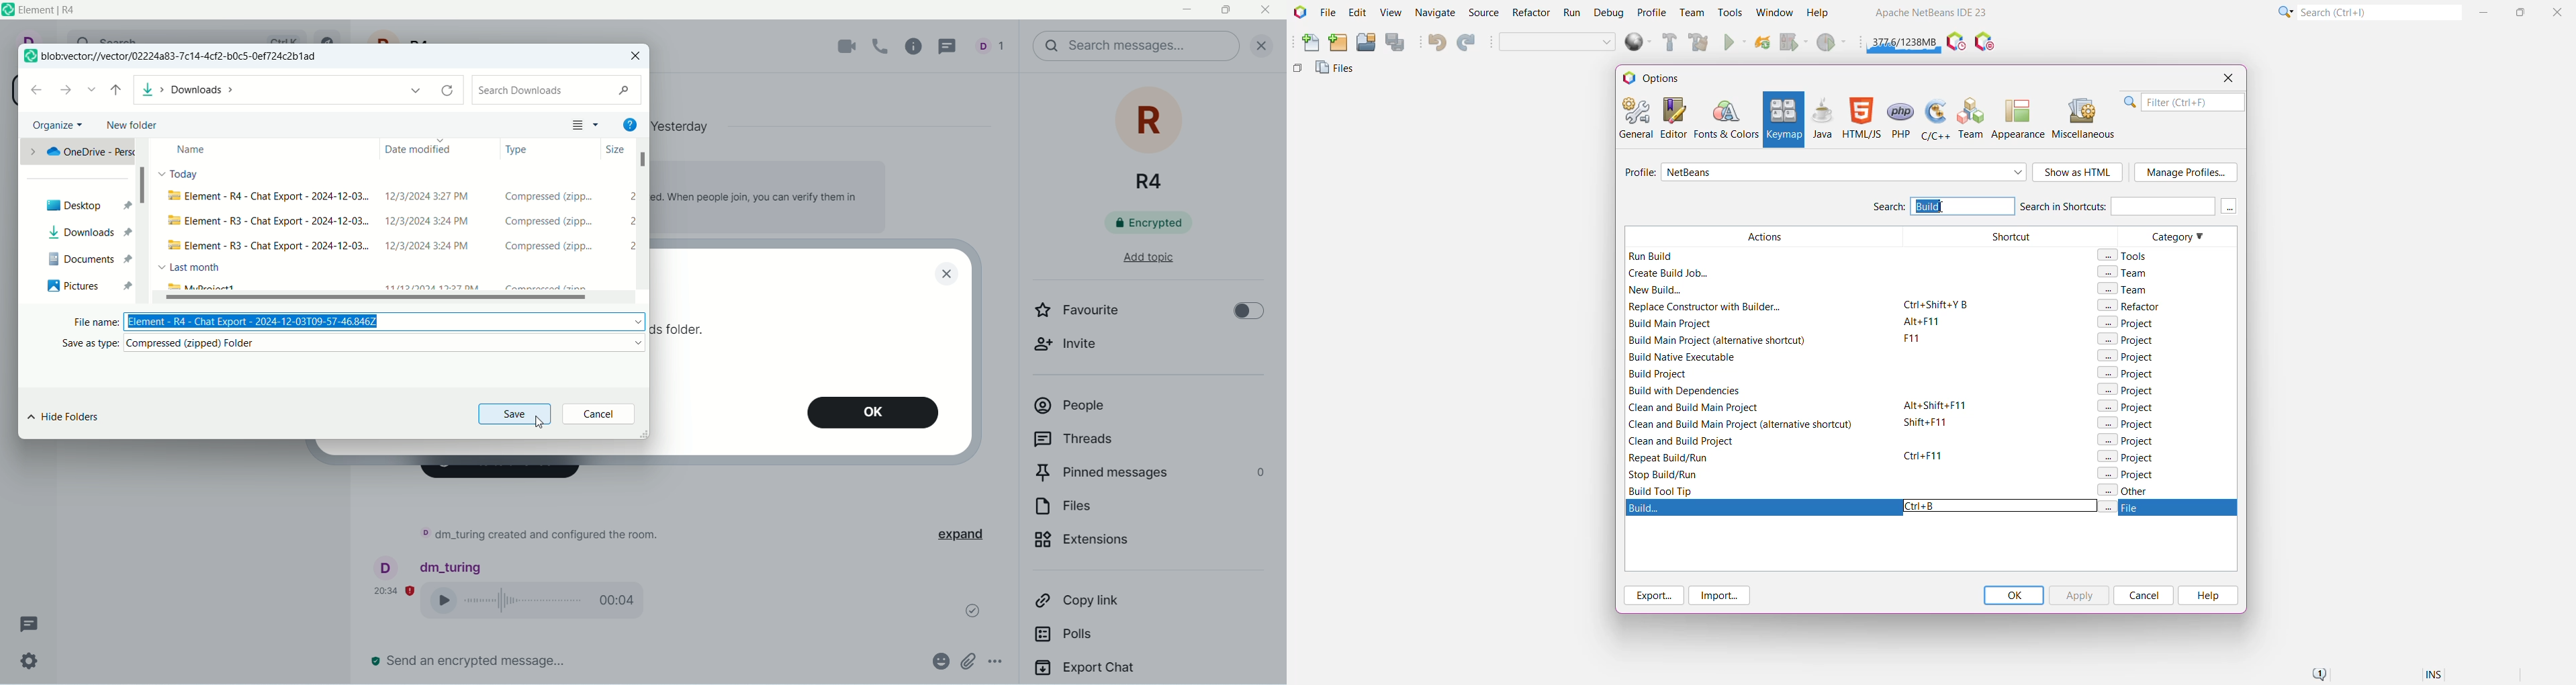  Describe the element at coordinates (601, 414) in the screenshot. I see `cancel` at that location.